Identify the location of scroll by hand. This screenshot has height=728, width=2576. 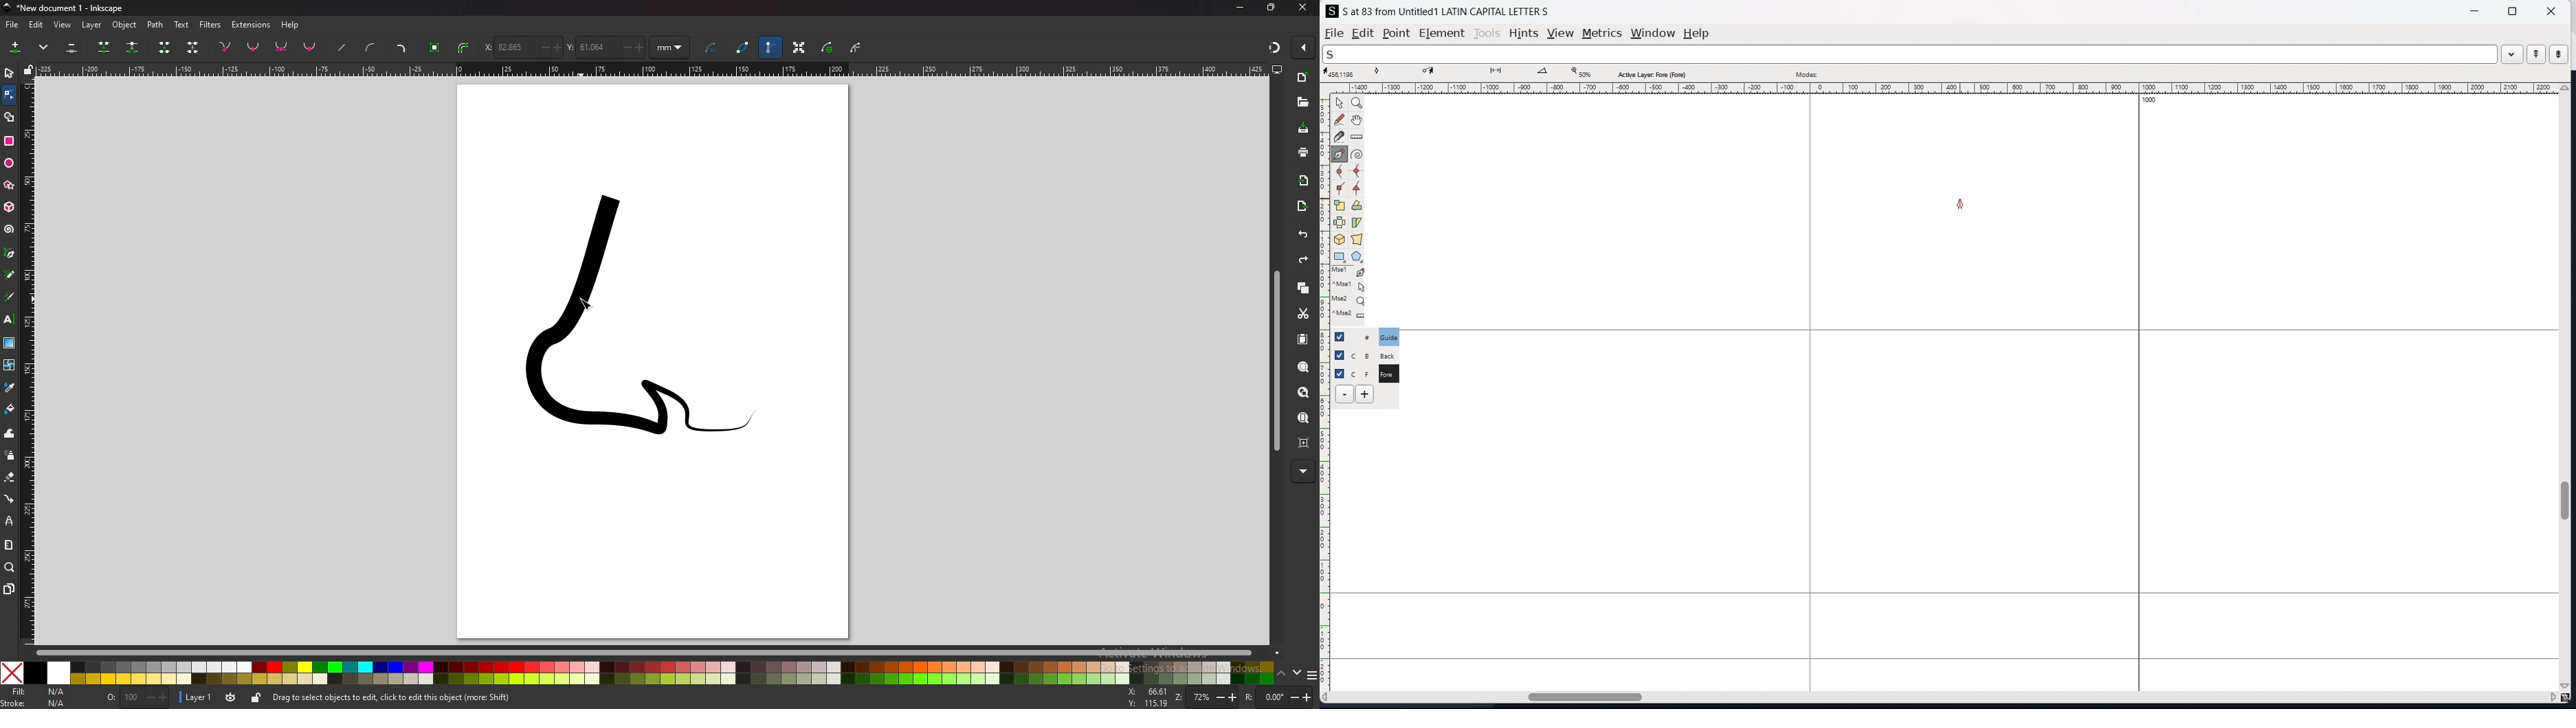
(1358, 120).